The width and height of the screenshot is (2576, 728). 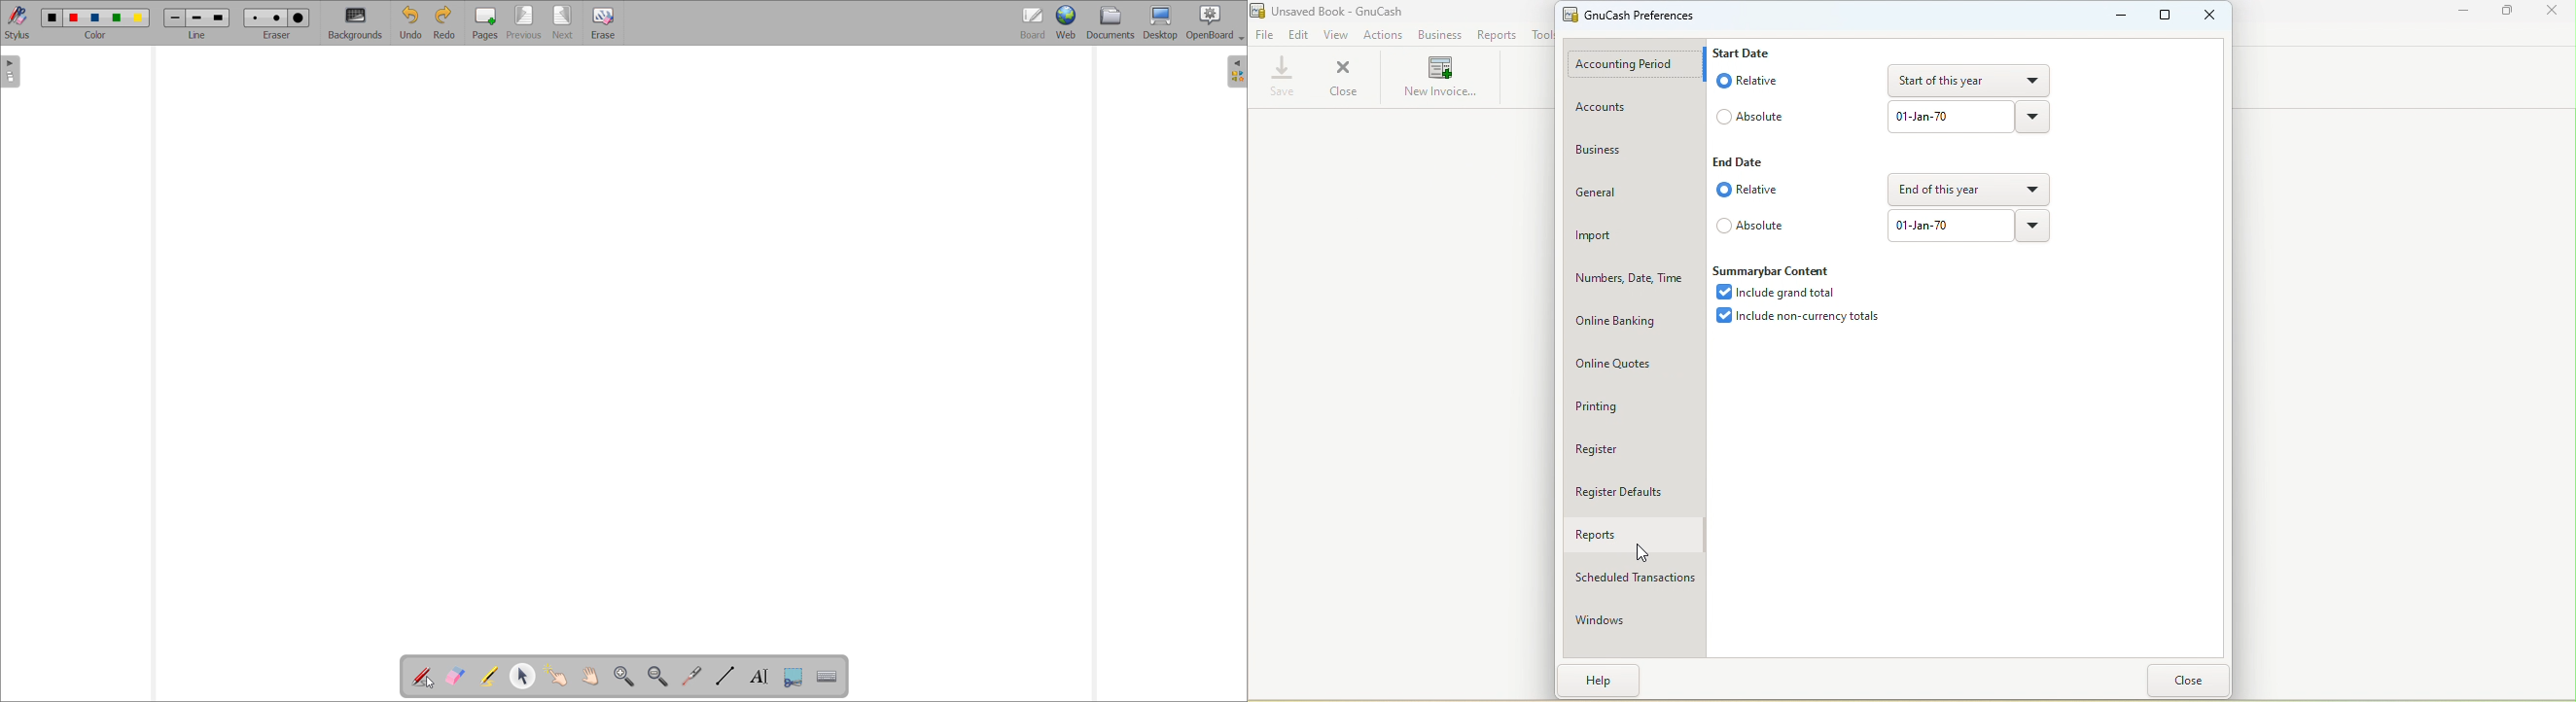 I want to click on Drop down, so click(x=2032, y=227).